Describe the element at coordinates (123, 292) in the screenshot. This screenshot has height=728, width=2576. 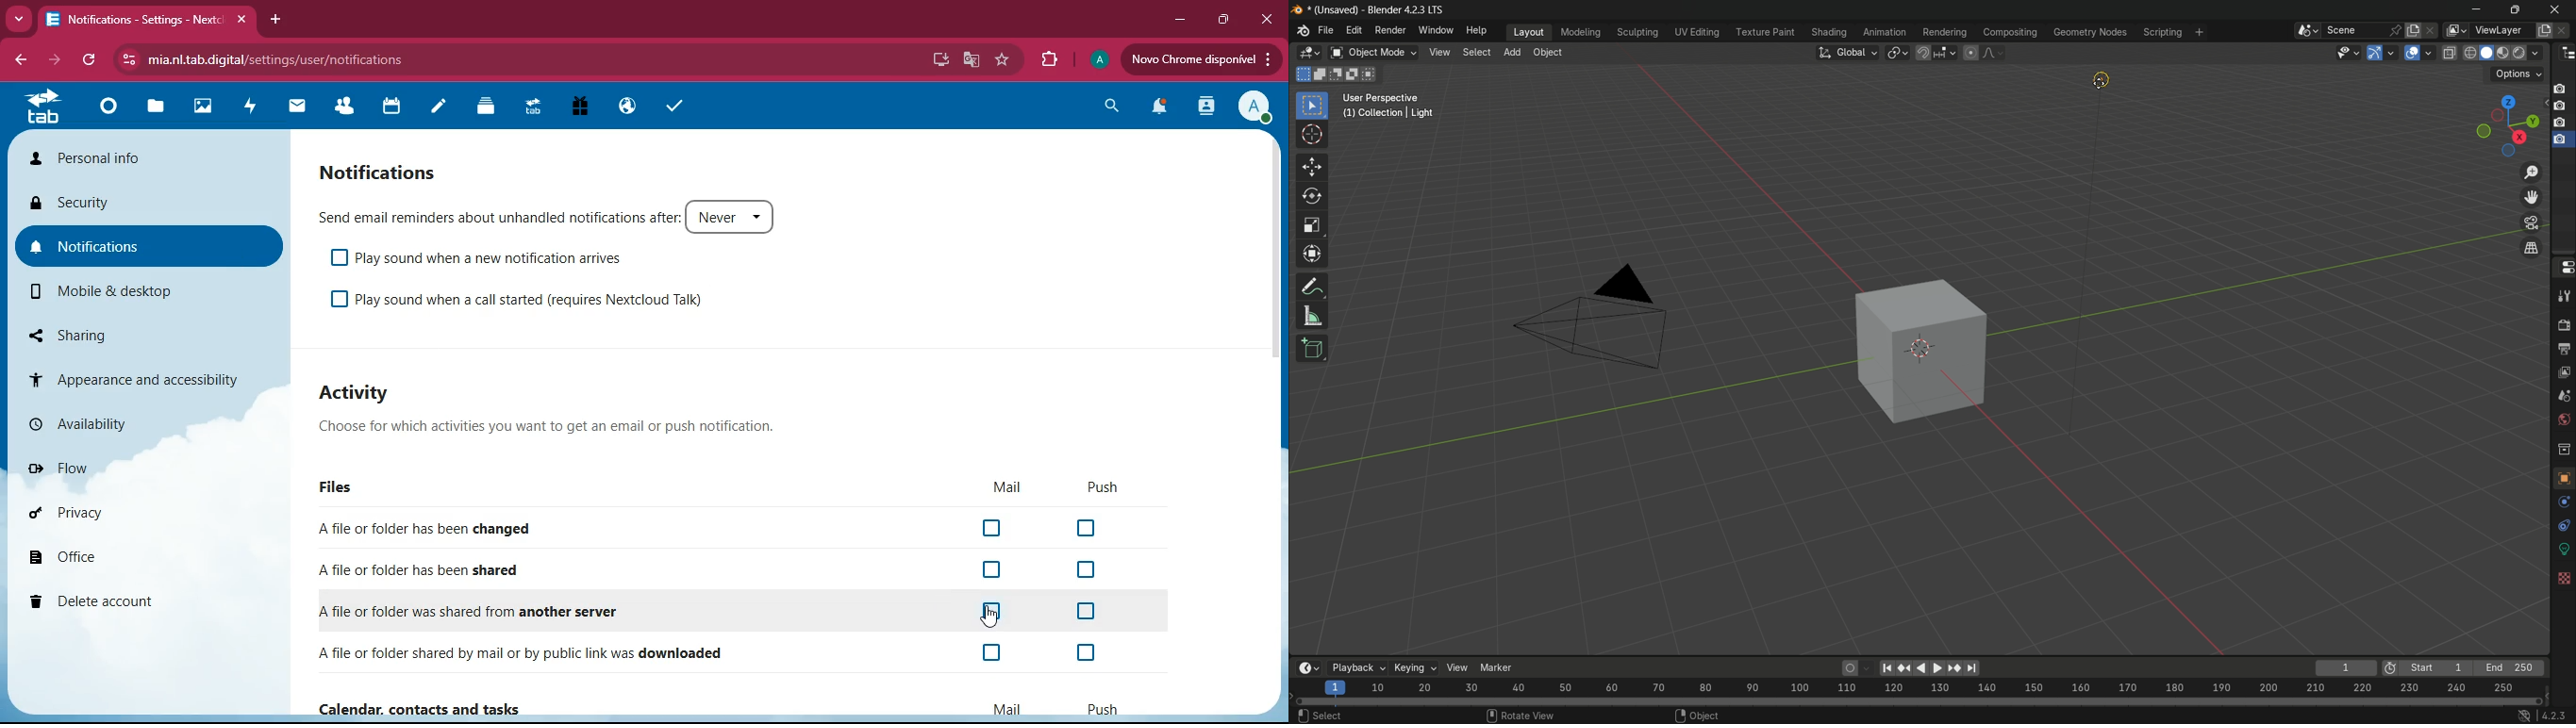
I see `mobile` at that location.